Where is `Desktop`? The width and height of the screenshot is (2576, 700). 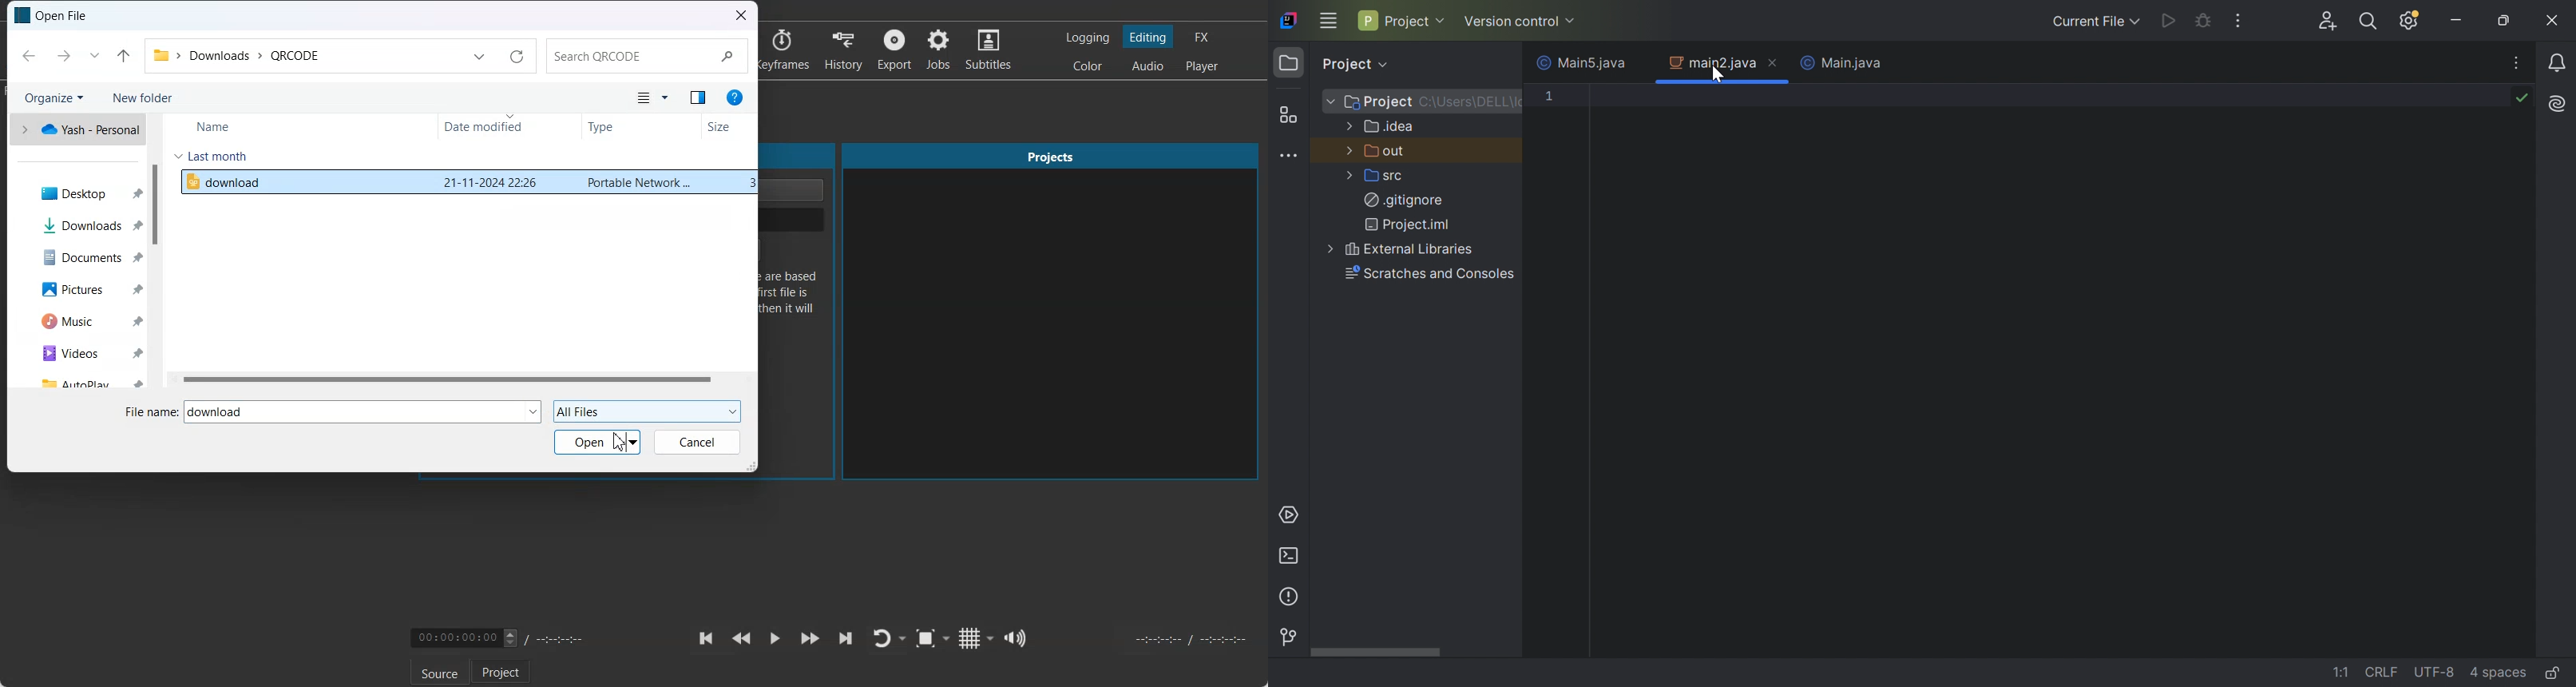
Desktop is located at coordinates (77, 192).